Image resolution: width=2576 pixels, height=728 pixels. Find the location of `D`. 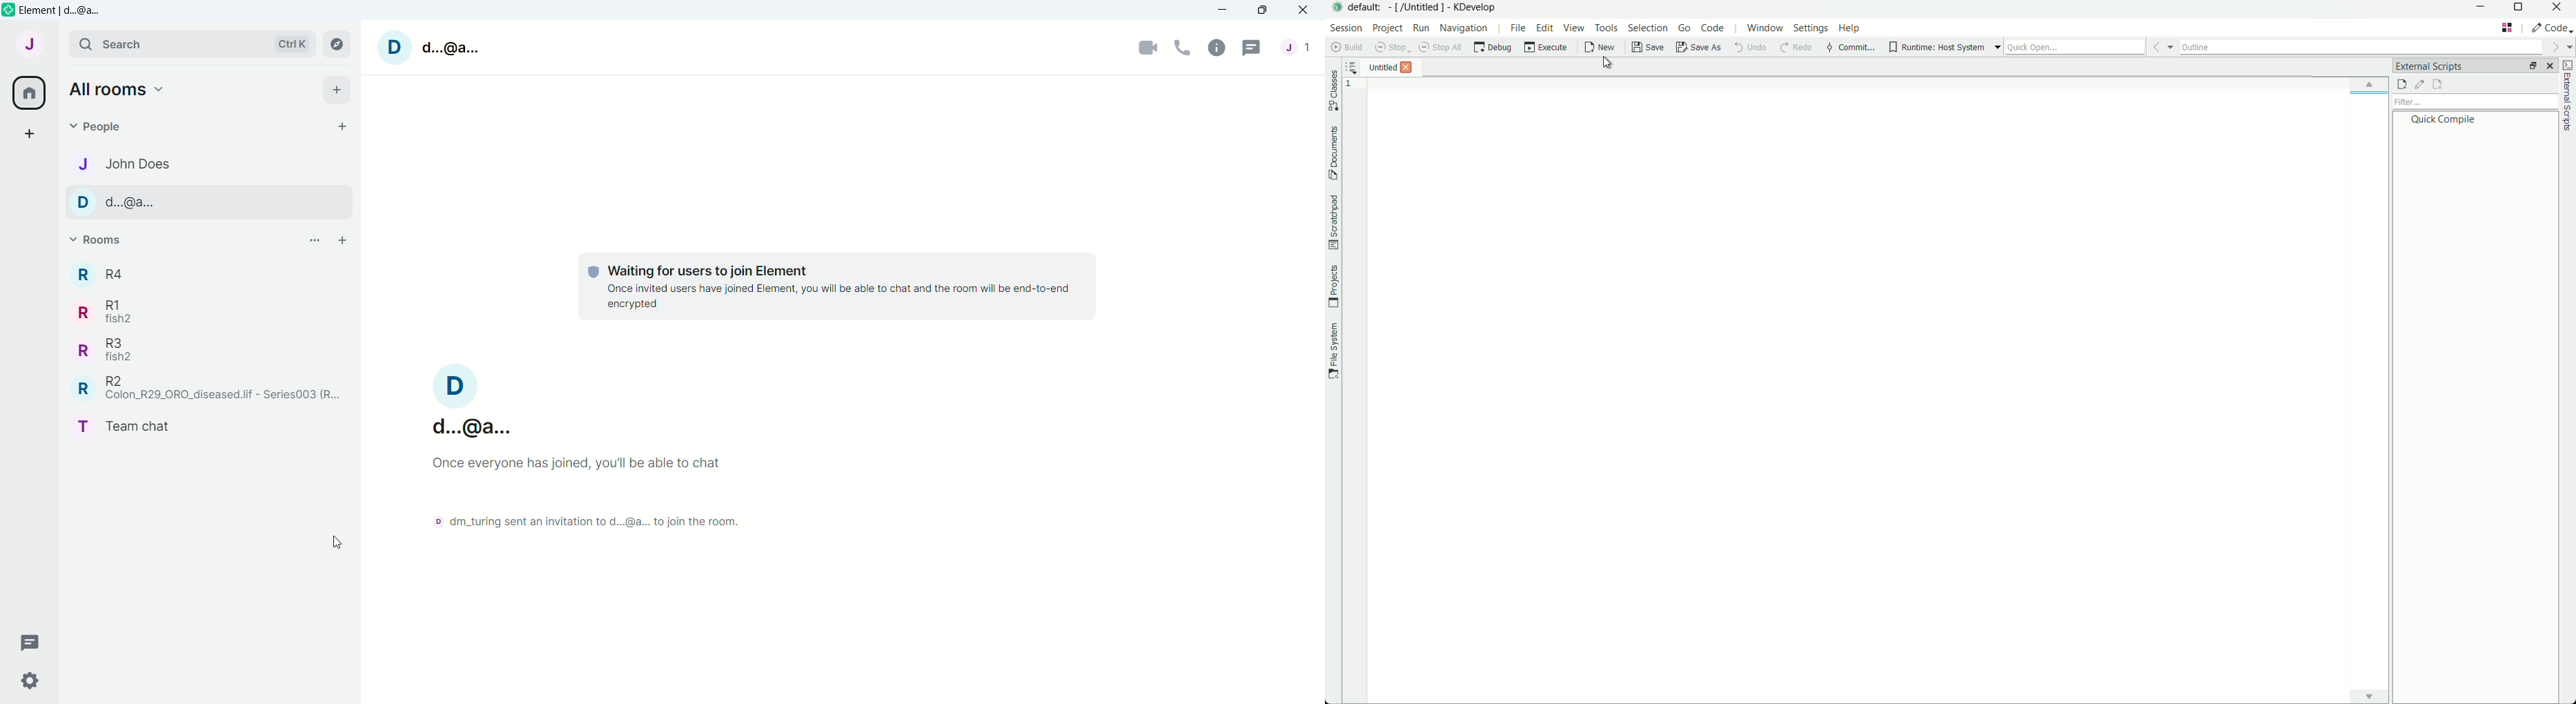

D is located at coordinates (458, 384).